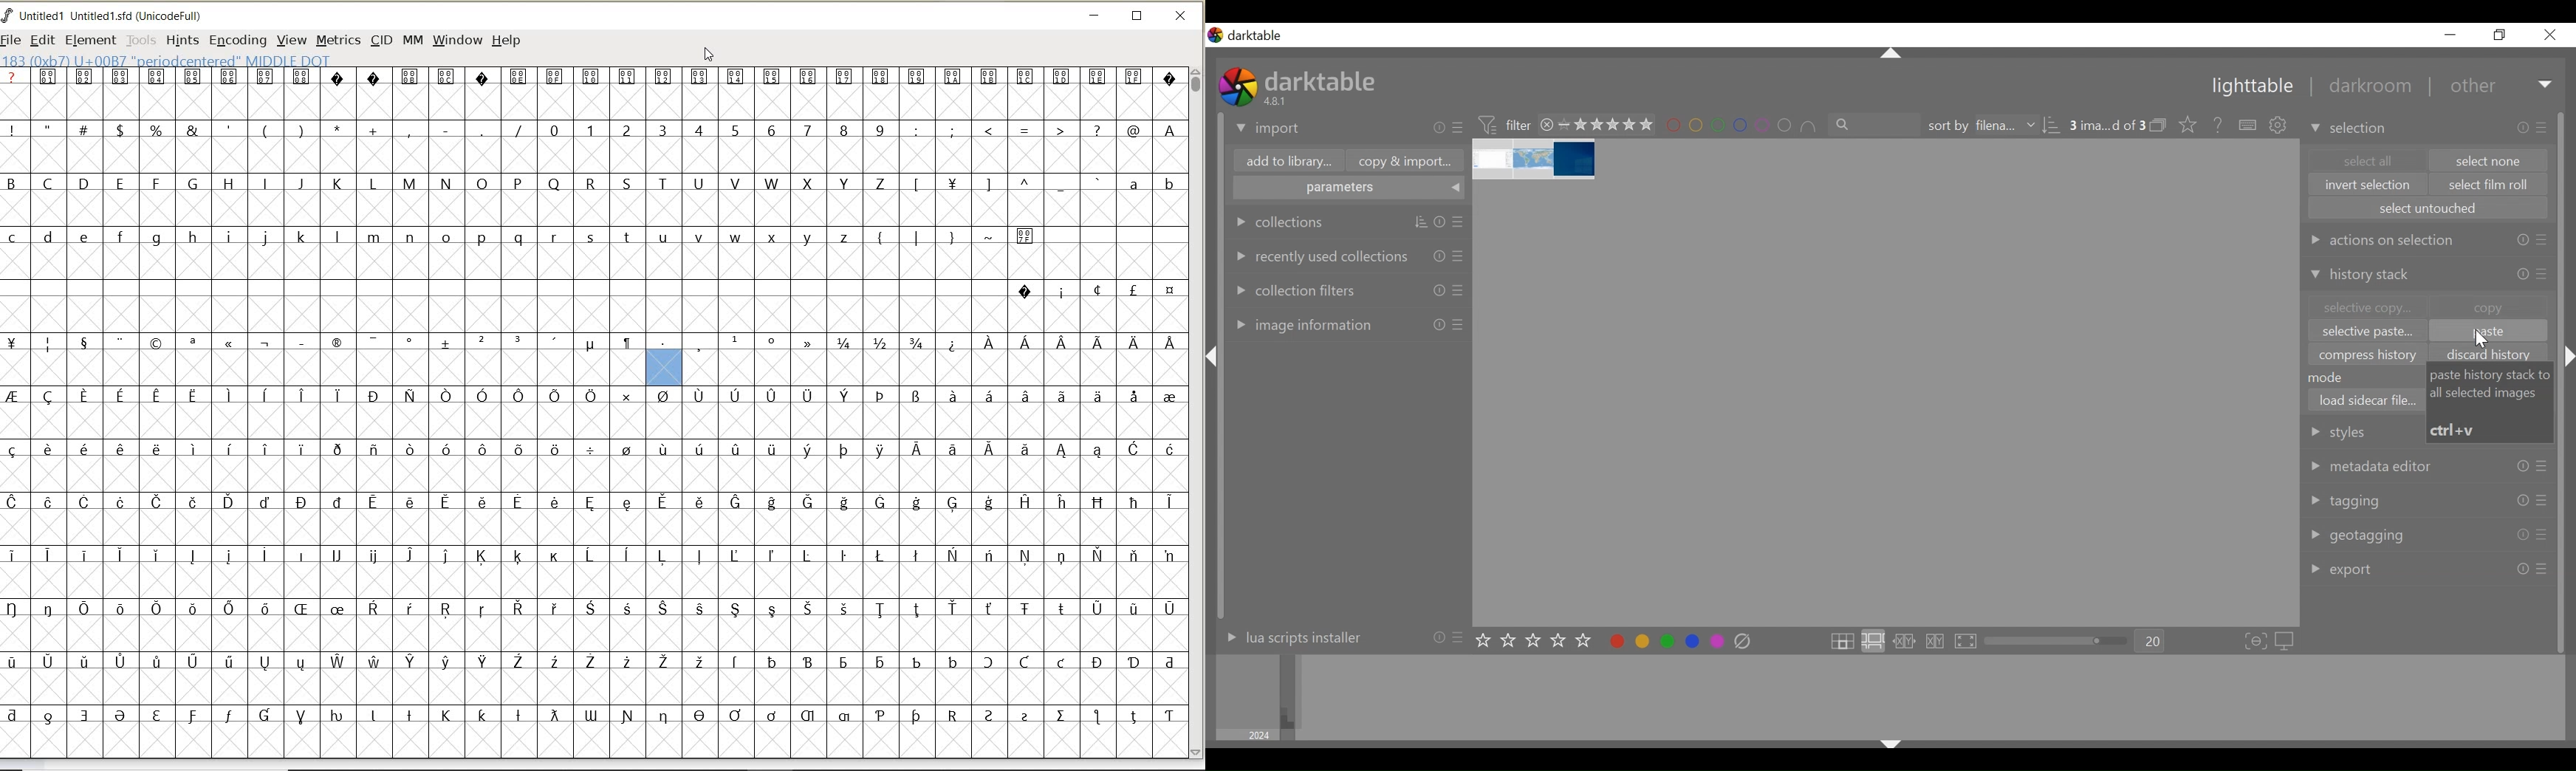 The height and width of the screenshot is (784, 2576). Describe the element at coordinates (1439, 290) in the screenshot. I see `info` at that location.